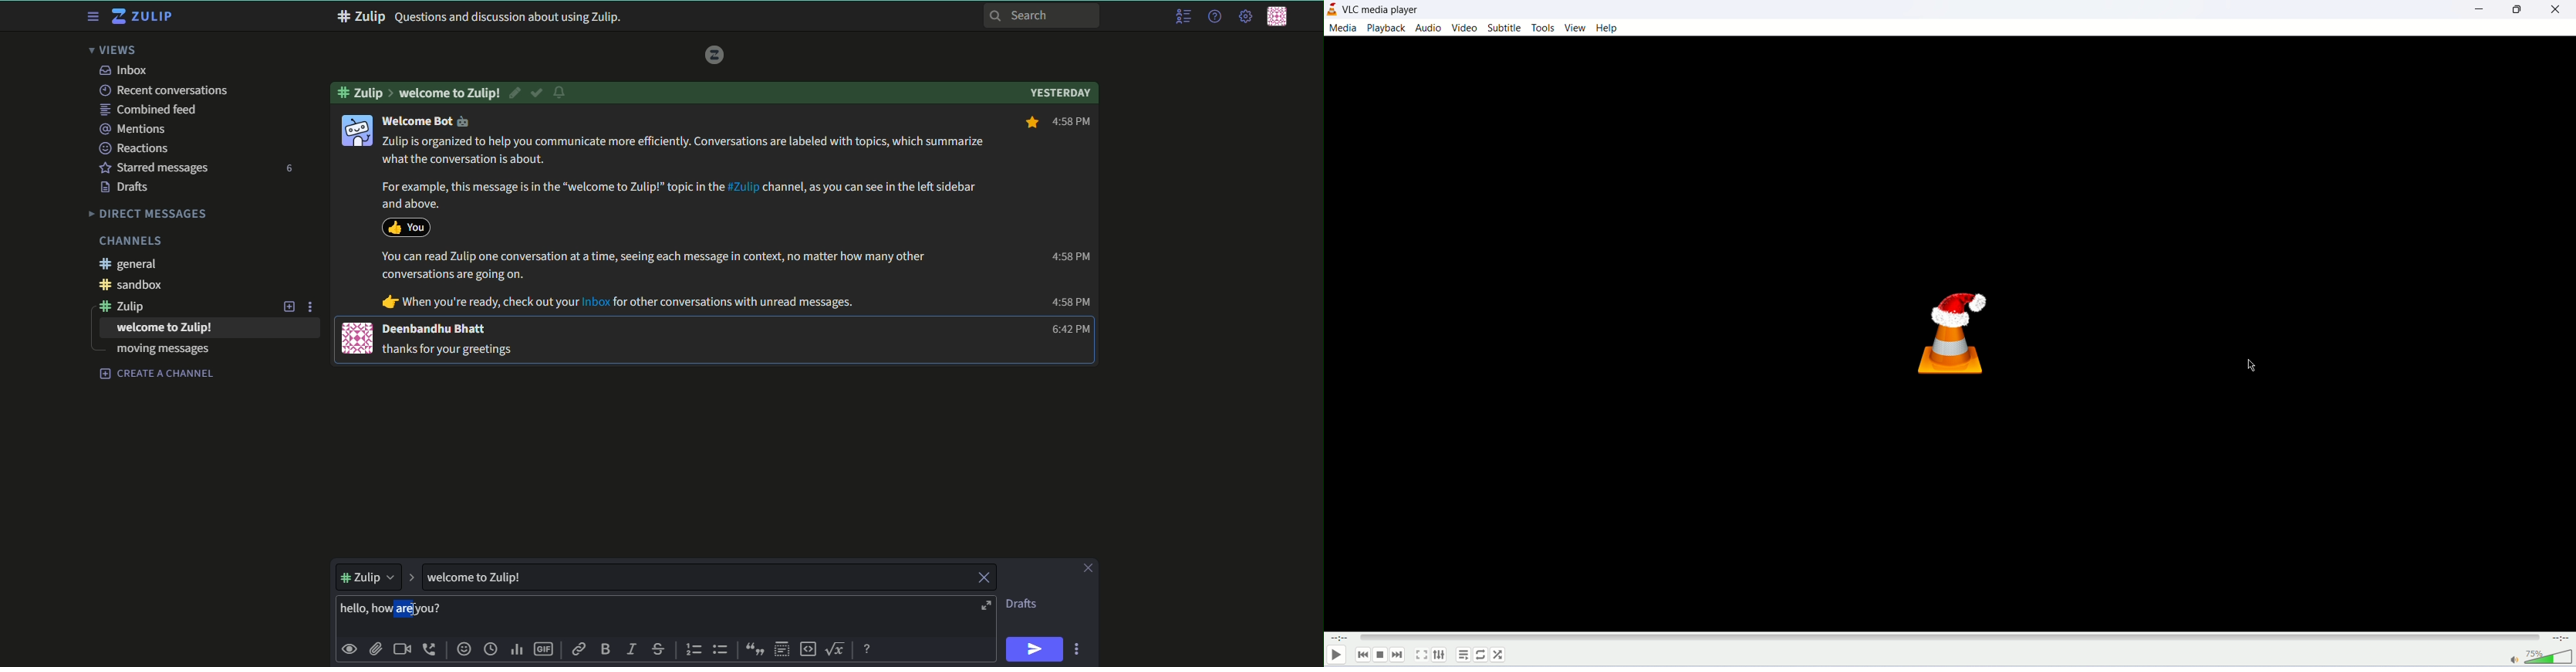 The width and height of the screenshot is (2576, 672). What do you see at coordinates (492, 650) in the screenshot?
I see `time` at bounding box center [492, 650].